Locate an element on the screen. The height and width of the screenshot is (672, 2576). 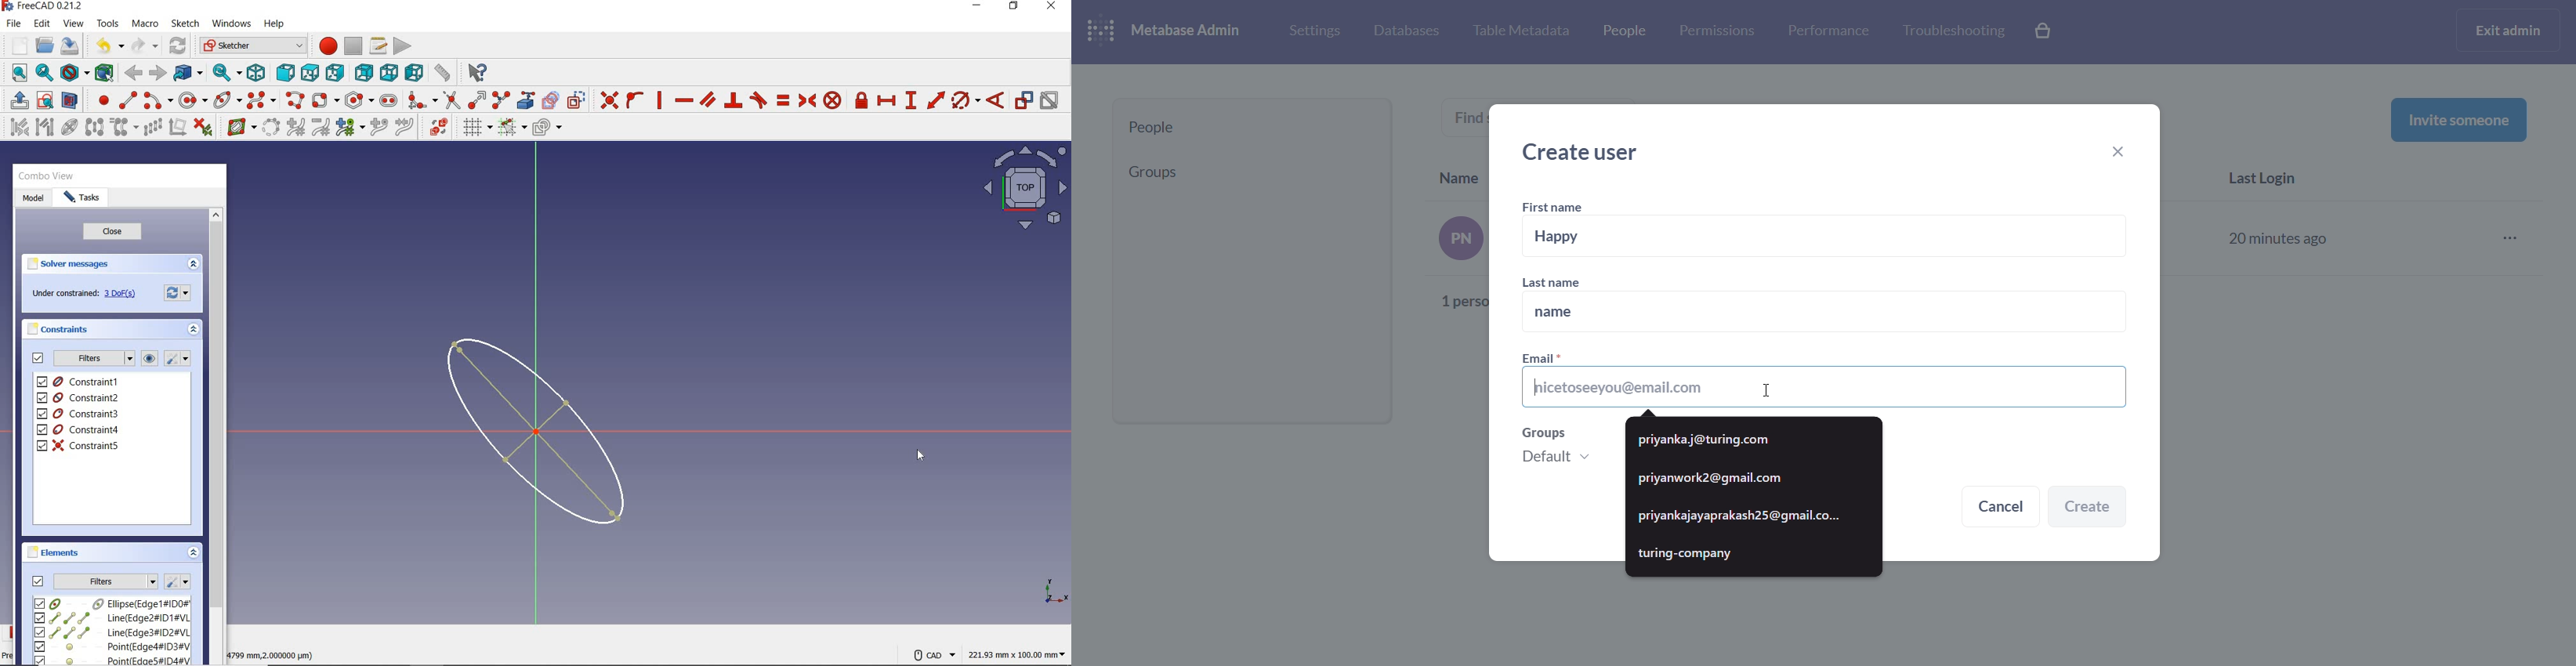
minimize is located at coordinates (977, 6).